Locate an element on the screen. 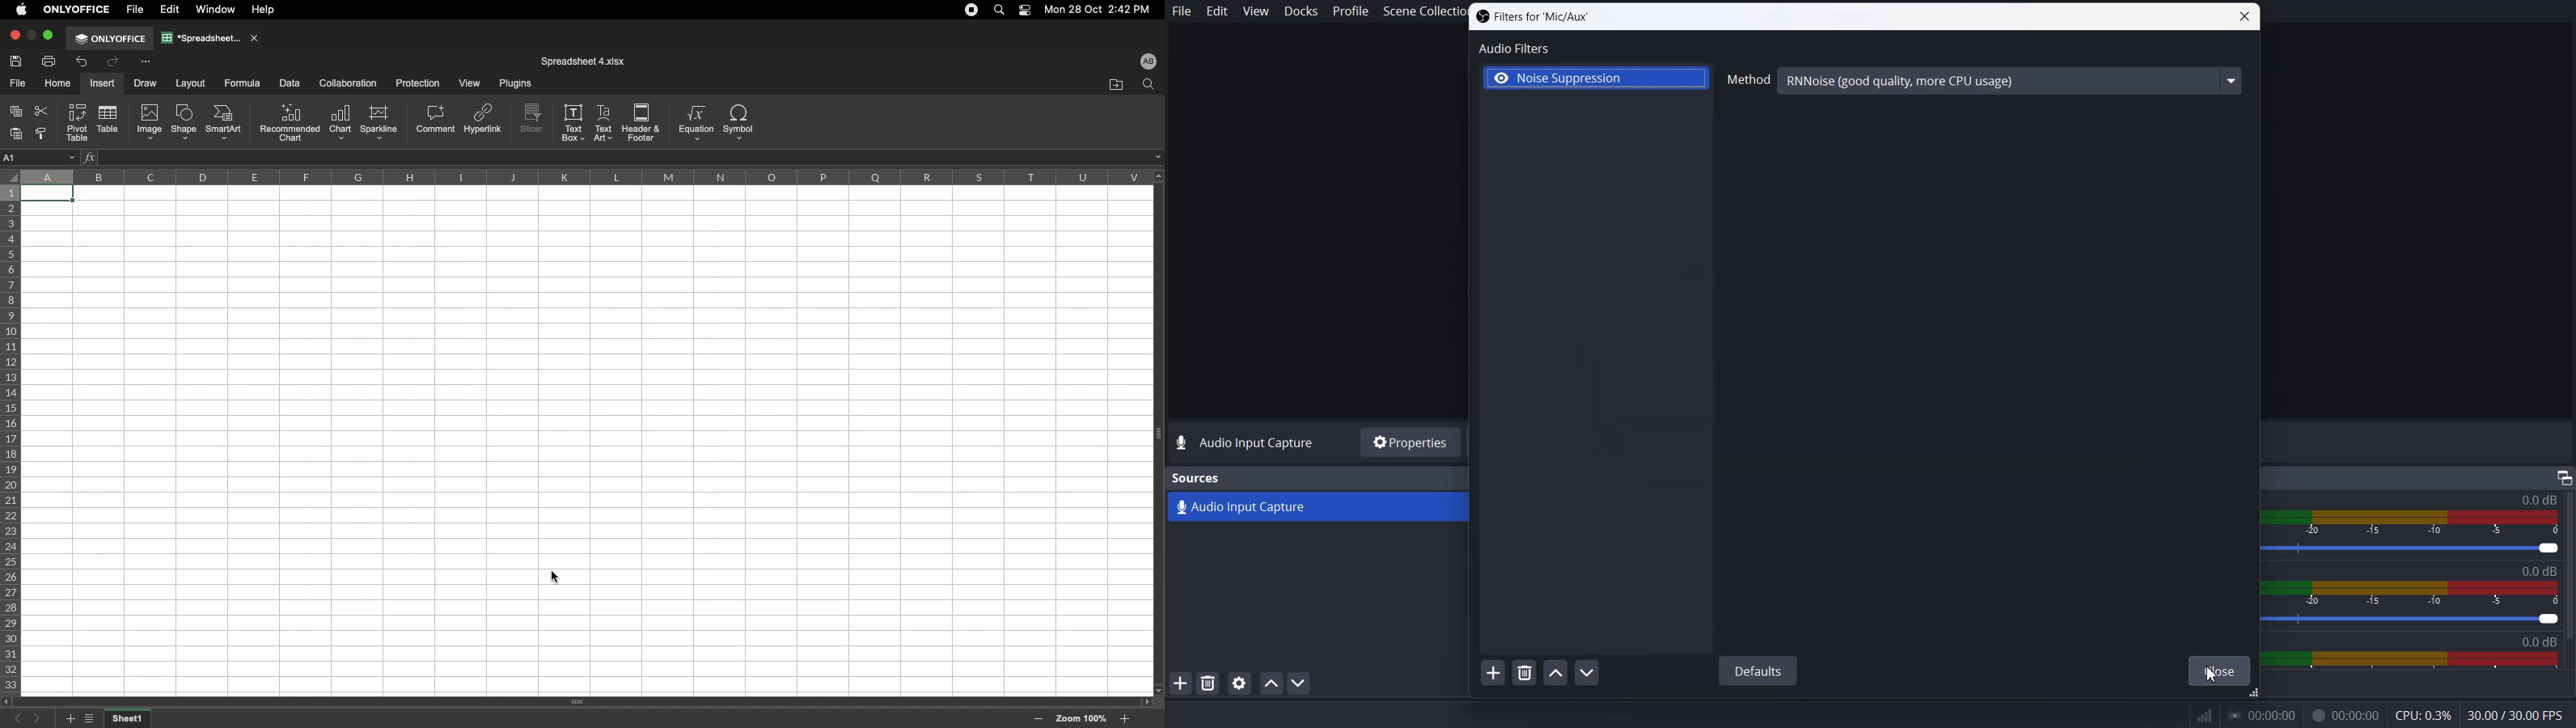  Add Filters is located at coordinates (1493, 672).